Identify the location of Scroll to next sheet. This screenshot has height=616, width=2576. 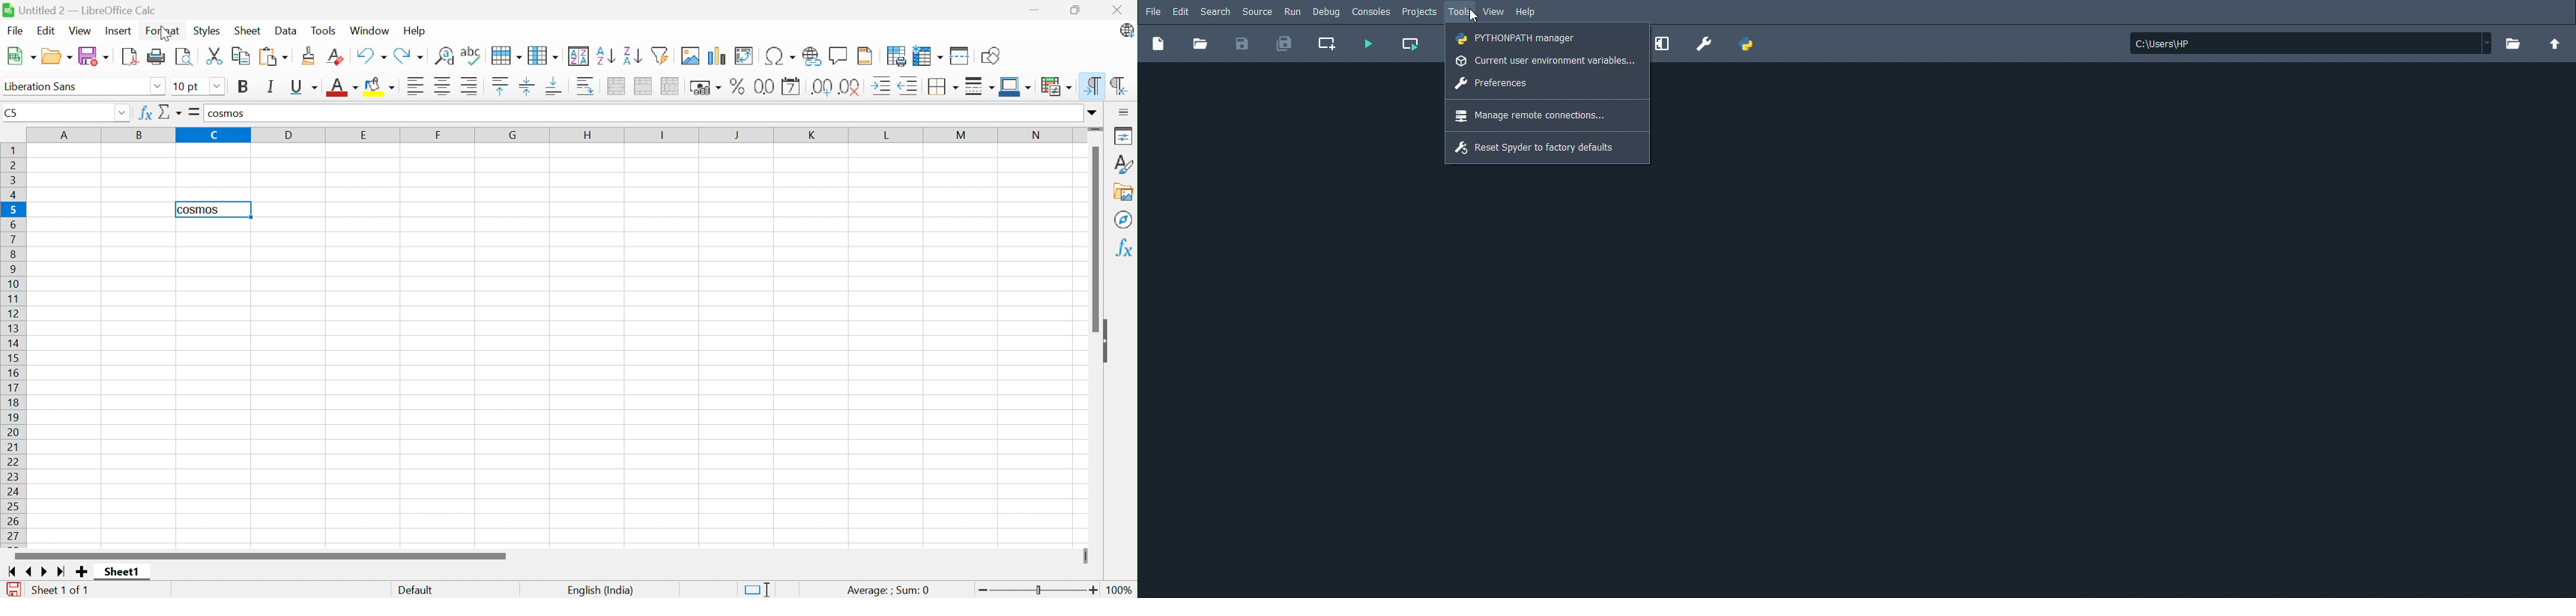
(43, 573).